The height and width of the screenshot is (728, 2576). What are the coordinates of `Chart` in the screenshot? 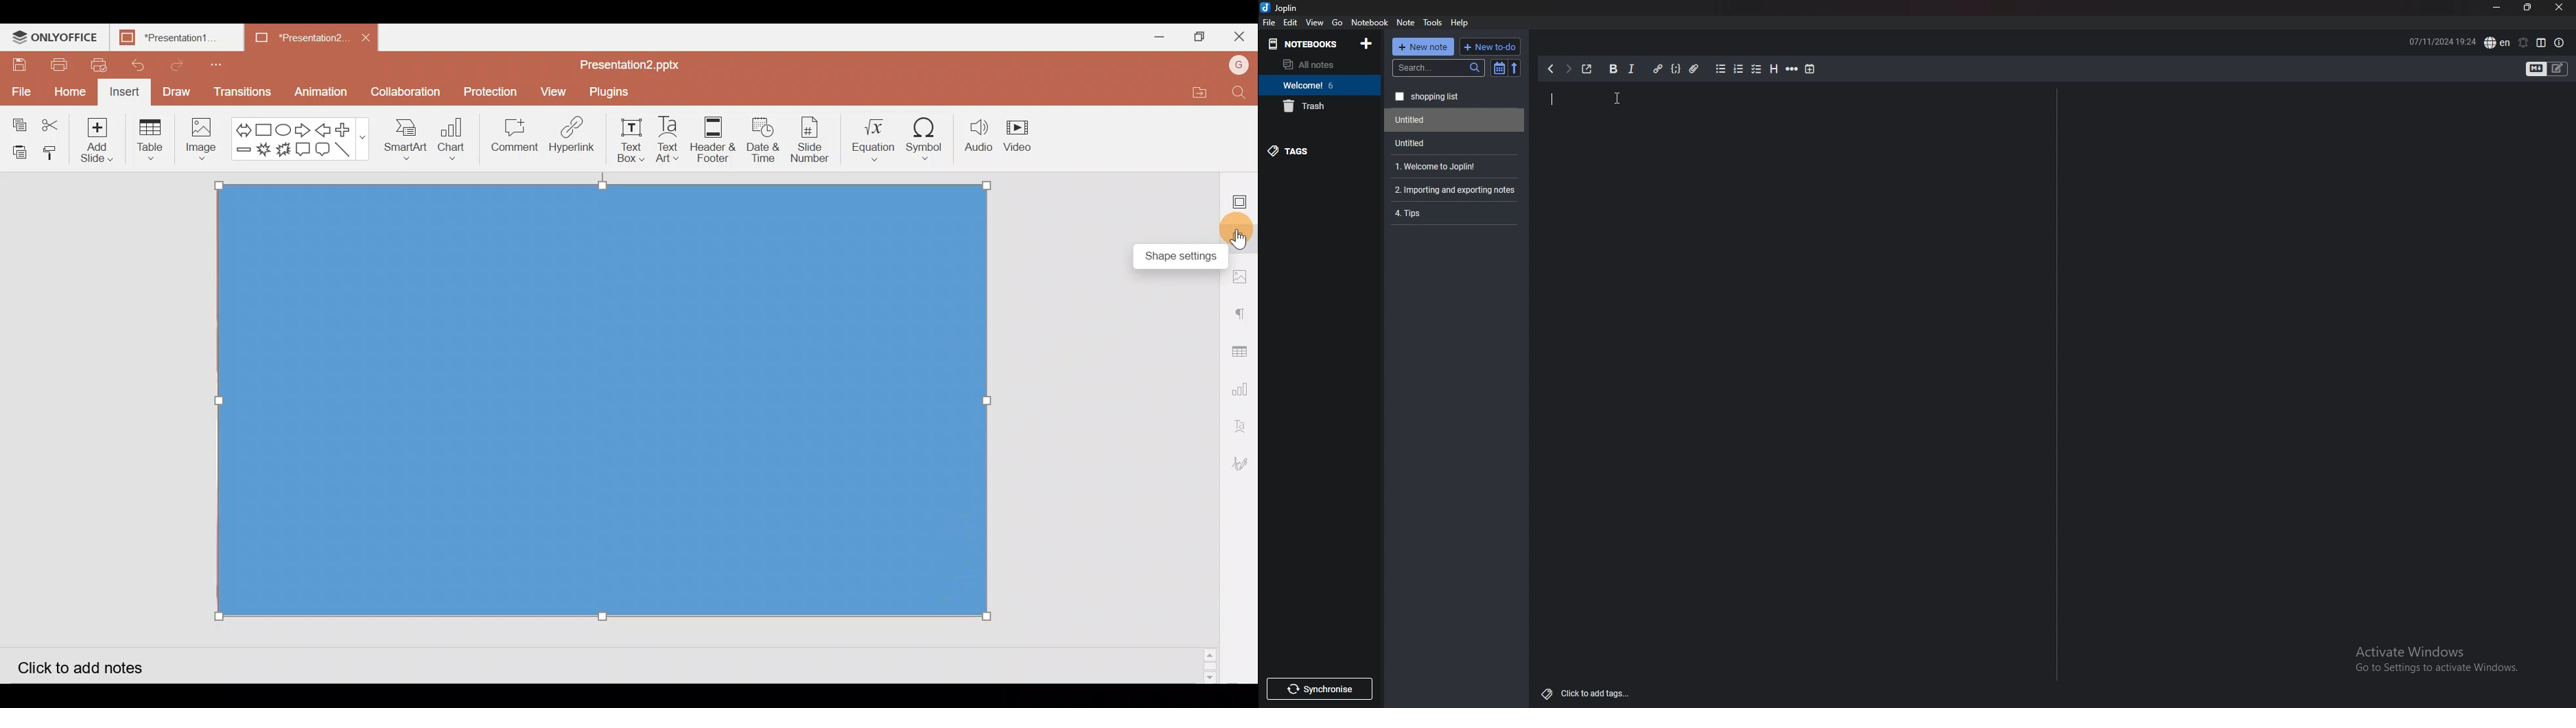 It's located at (450, 142).